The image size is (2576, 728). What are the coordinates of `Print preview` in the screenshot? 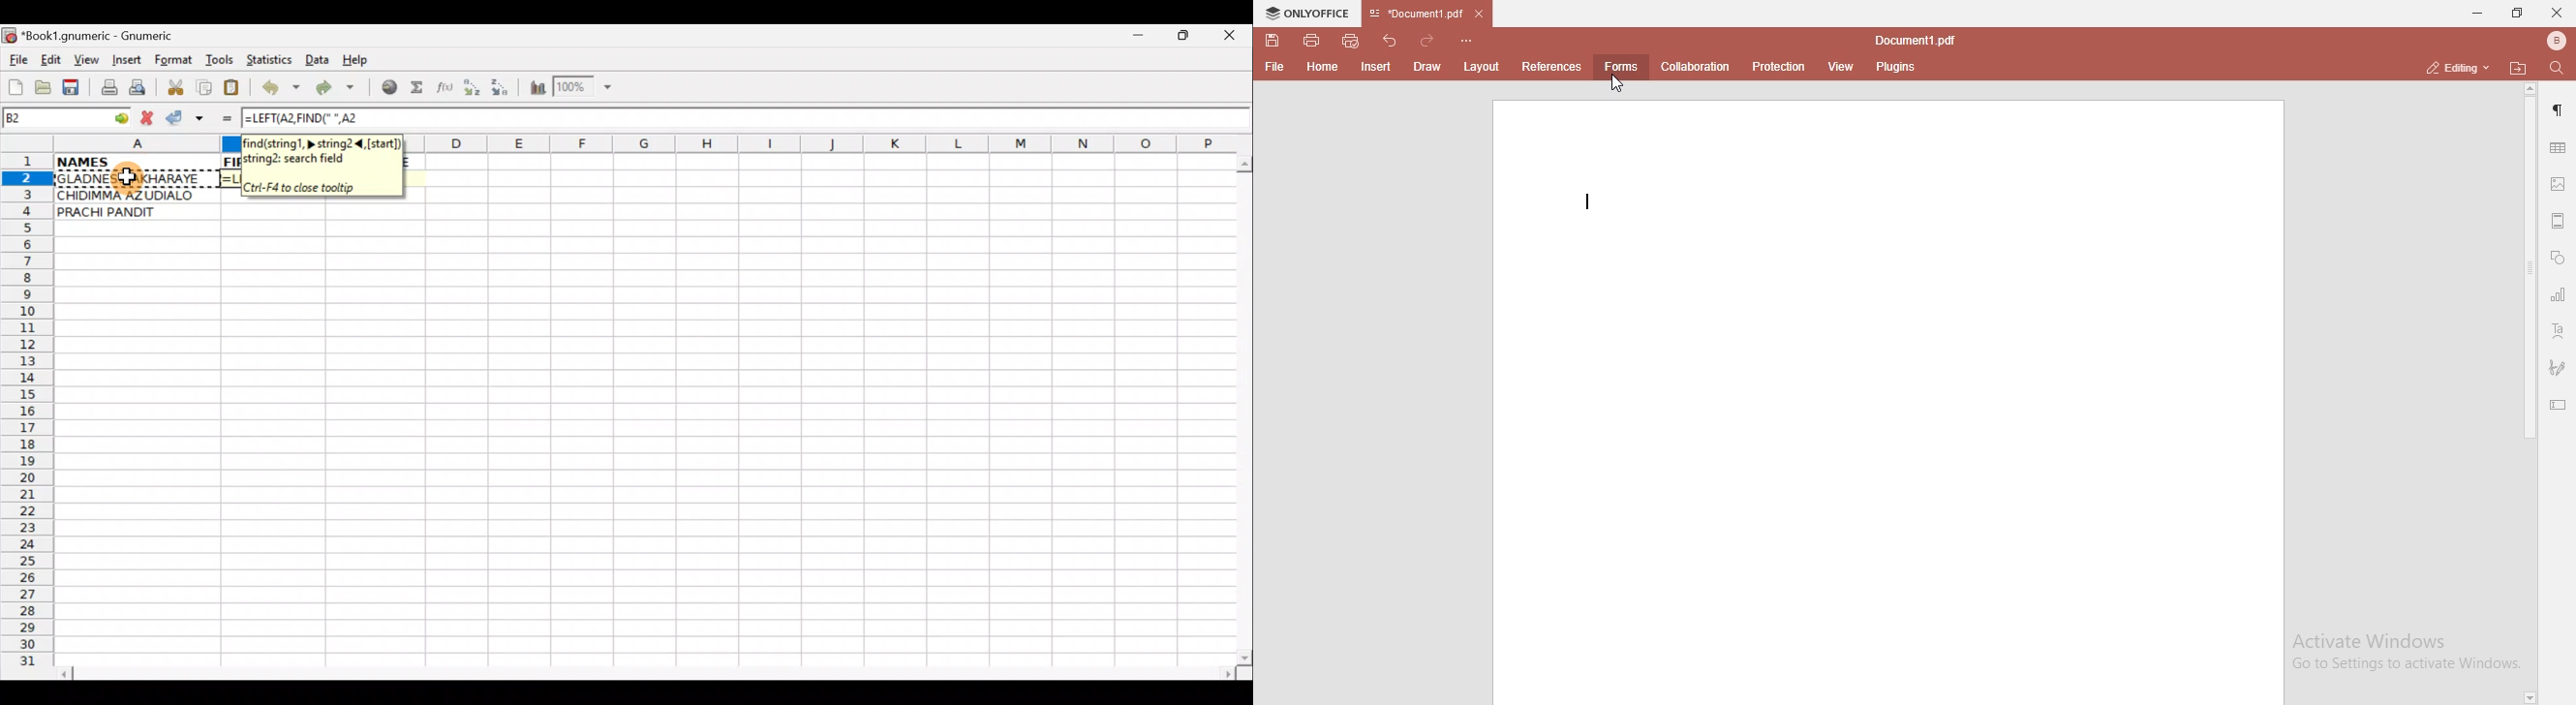 It's located at (138, 90).